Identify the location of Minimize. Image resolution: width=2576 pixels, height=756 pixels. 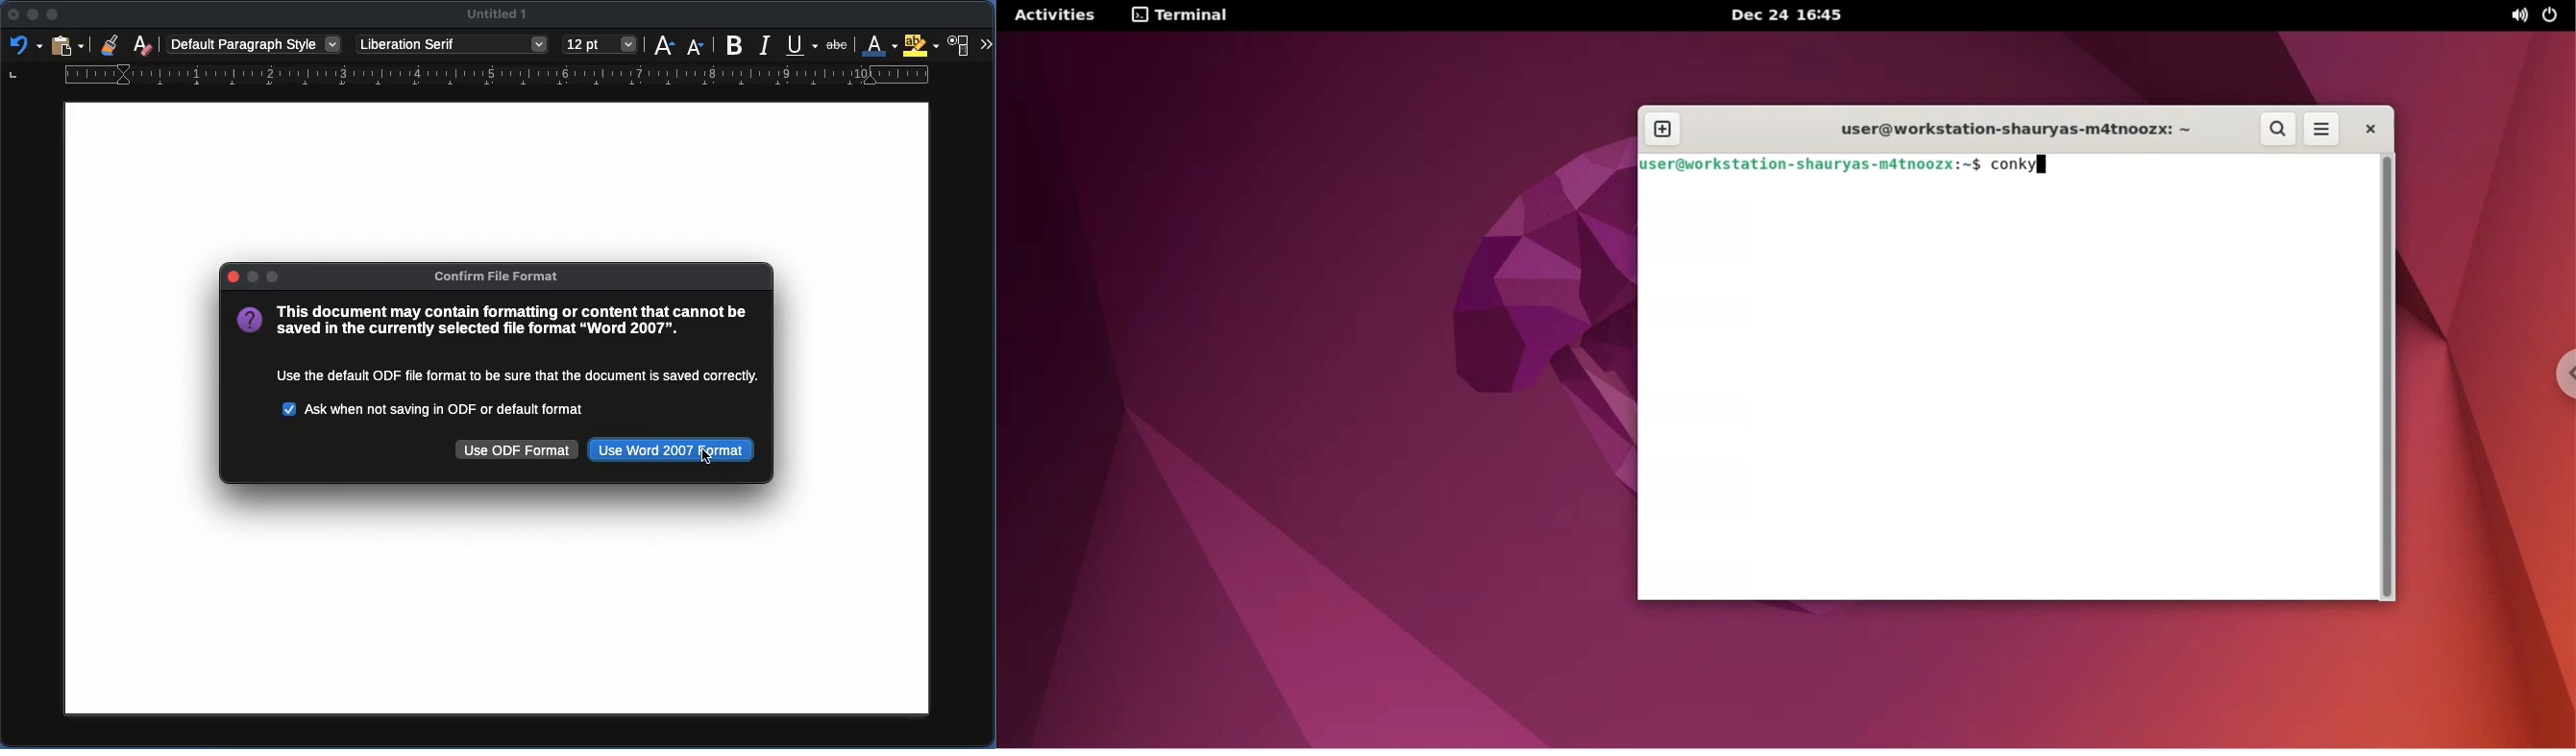
(54, 15).